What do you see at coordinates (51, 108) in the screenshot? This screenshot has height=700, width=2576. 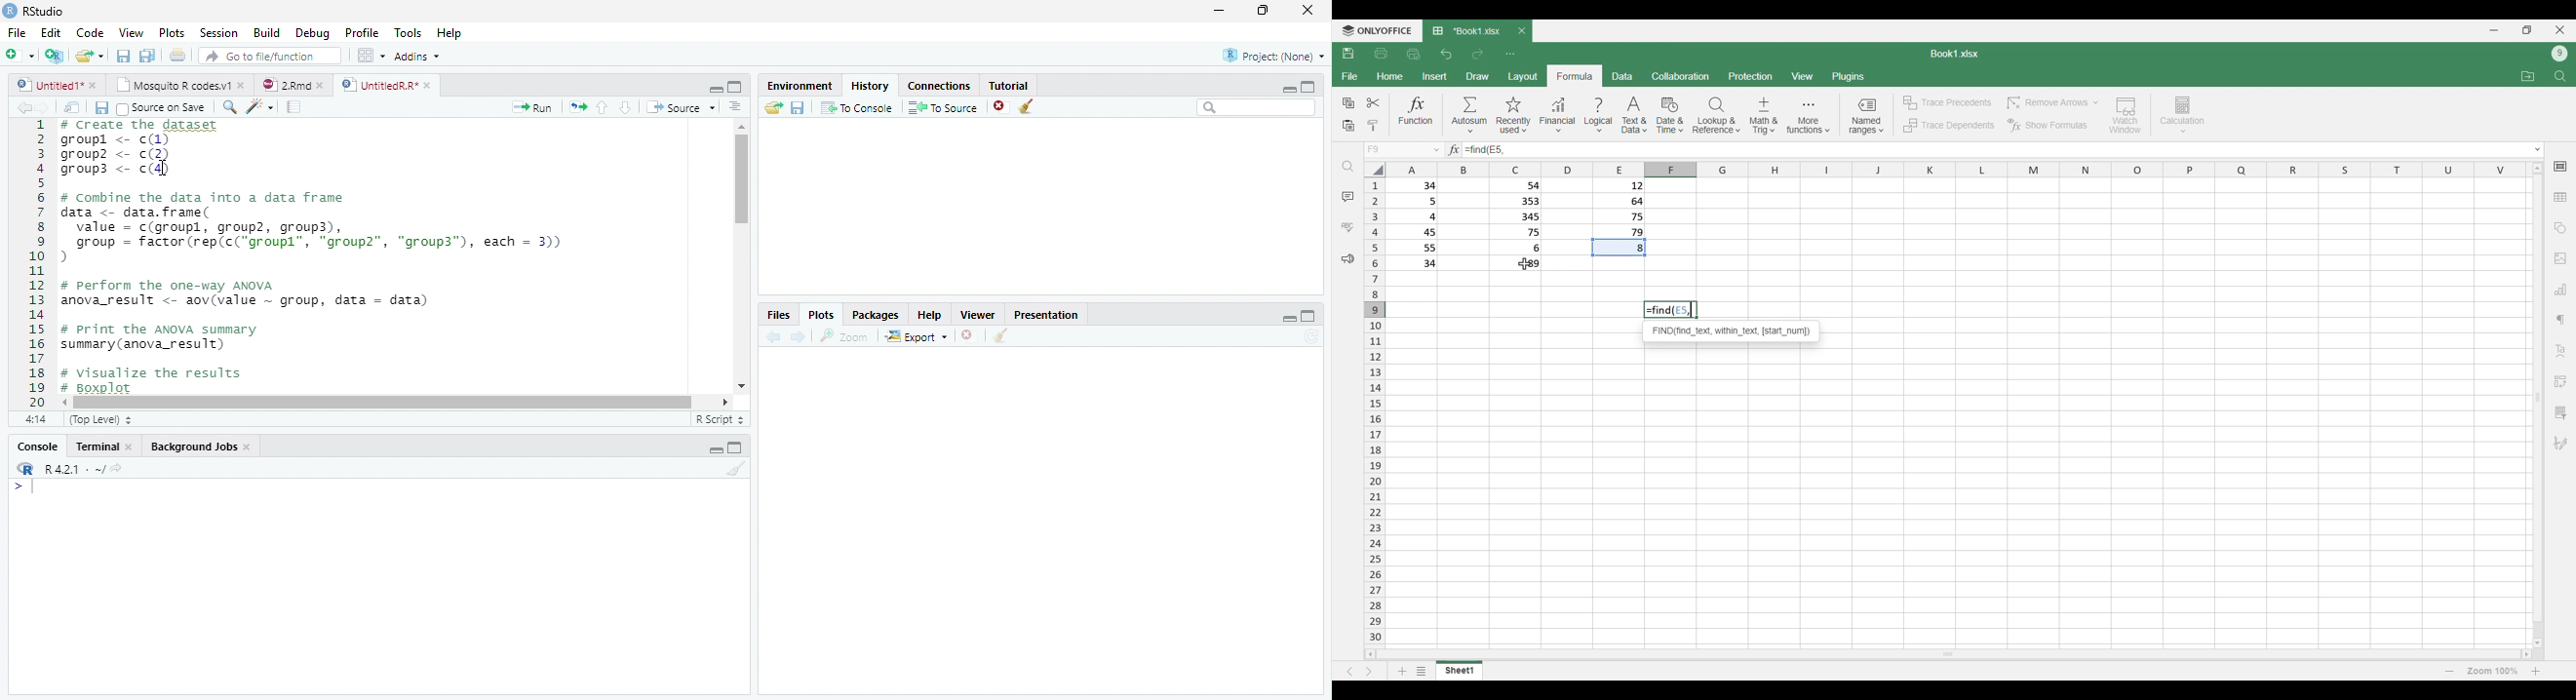 I see `Next` at bounding box center [51, 108].